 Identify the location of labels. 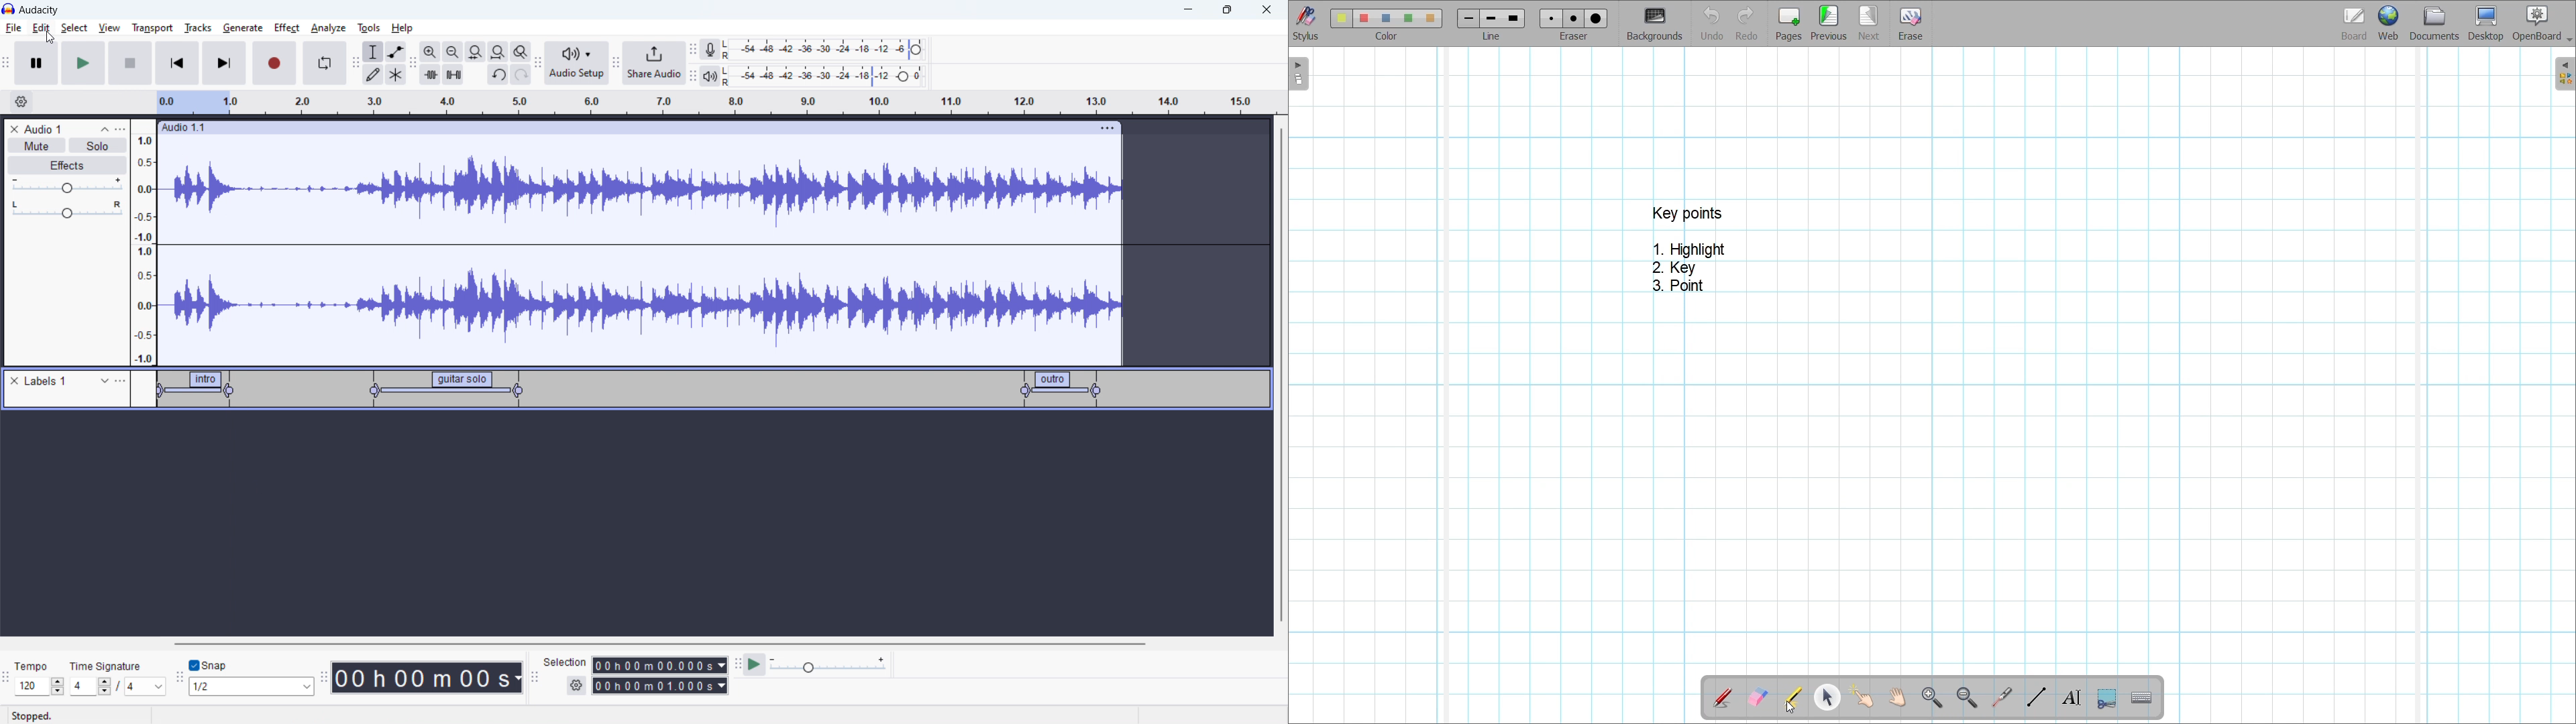
(46, 381).